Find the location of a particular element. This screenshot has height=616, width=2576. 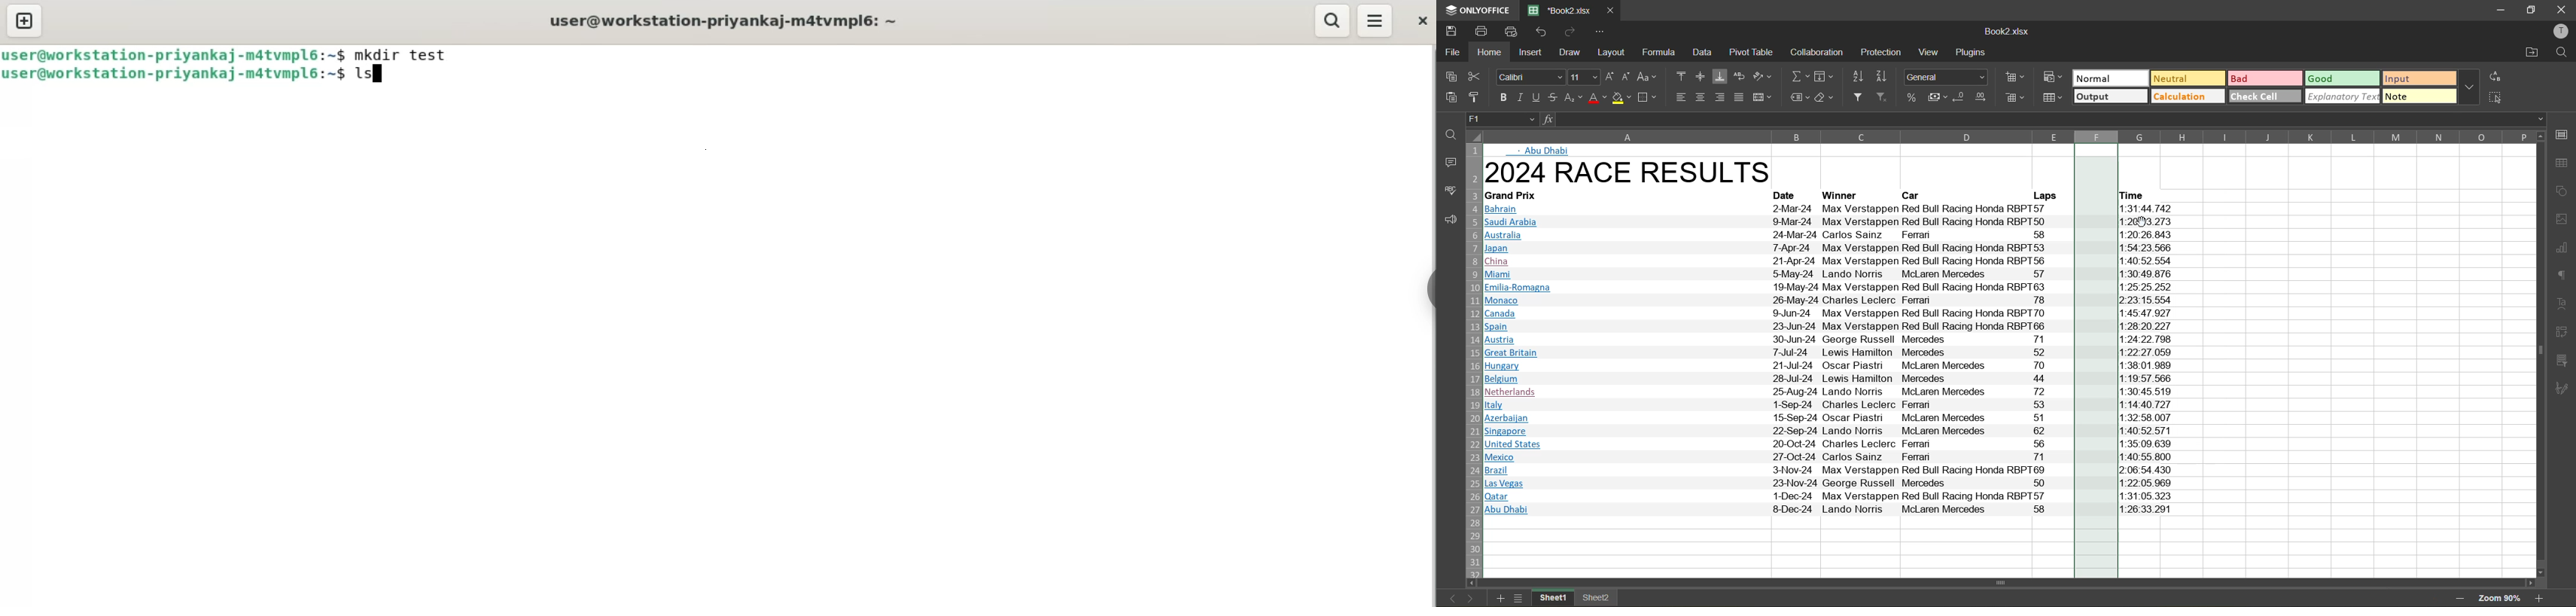

Date is located at coordinates (1790, 195).